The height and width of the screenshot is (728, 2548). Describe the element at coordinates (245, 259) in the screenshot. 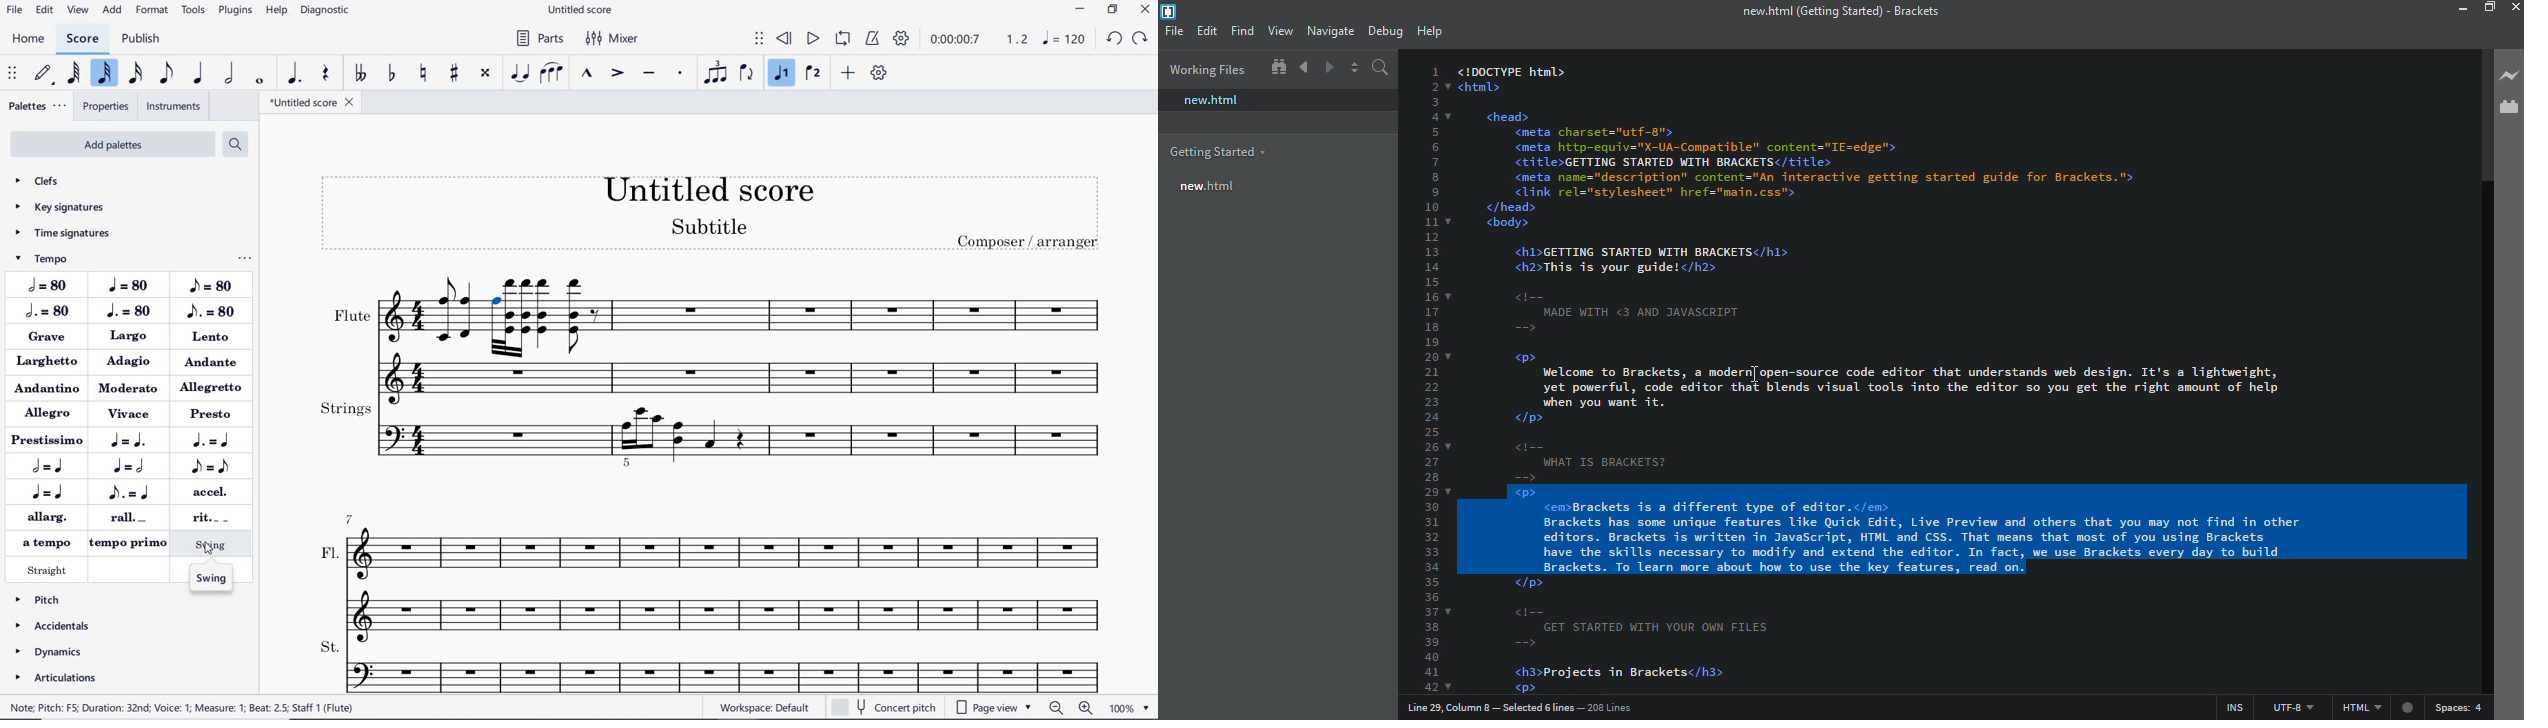

I see `ellipsis` at that location.